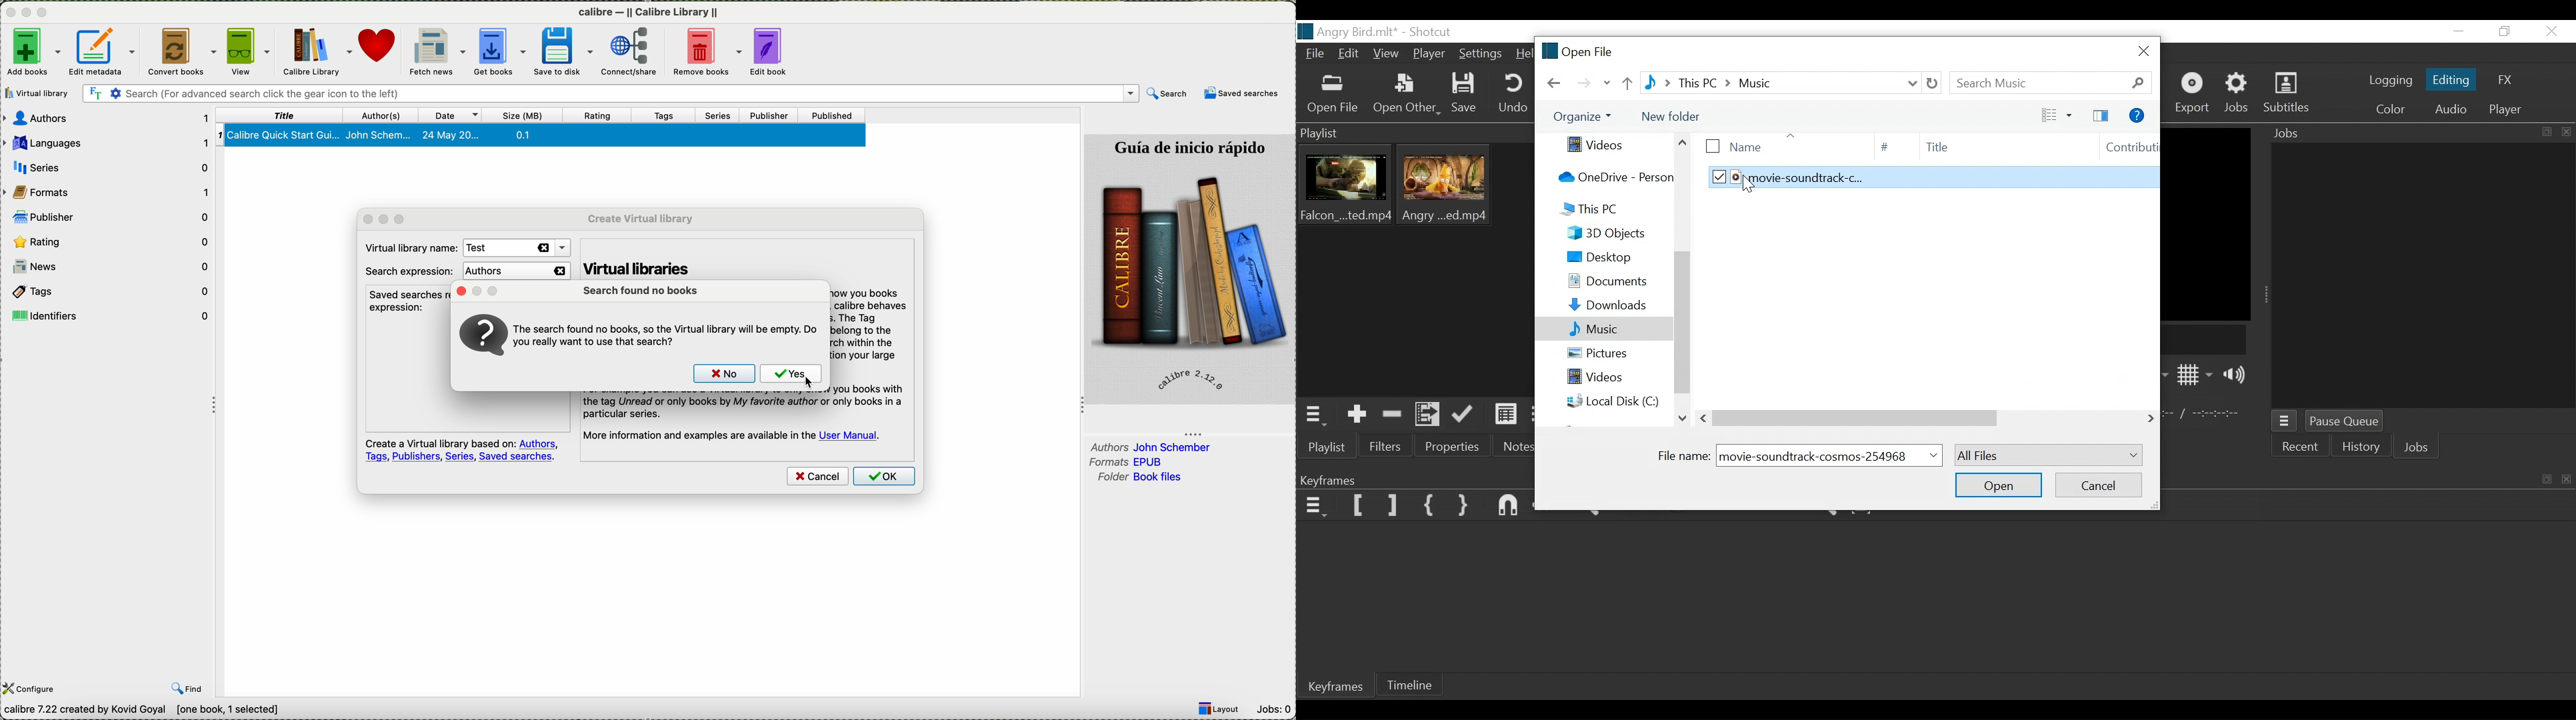 This screenshot has width=2576, height=728. I want to click on Documents, so click(1601, 282).